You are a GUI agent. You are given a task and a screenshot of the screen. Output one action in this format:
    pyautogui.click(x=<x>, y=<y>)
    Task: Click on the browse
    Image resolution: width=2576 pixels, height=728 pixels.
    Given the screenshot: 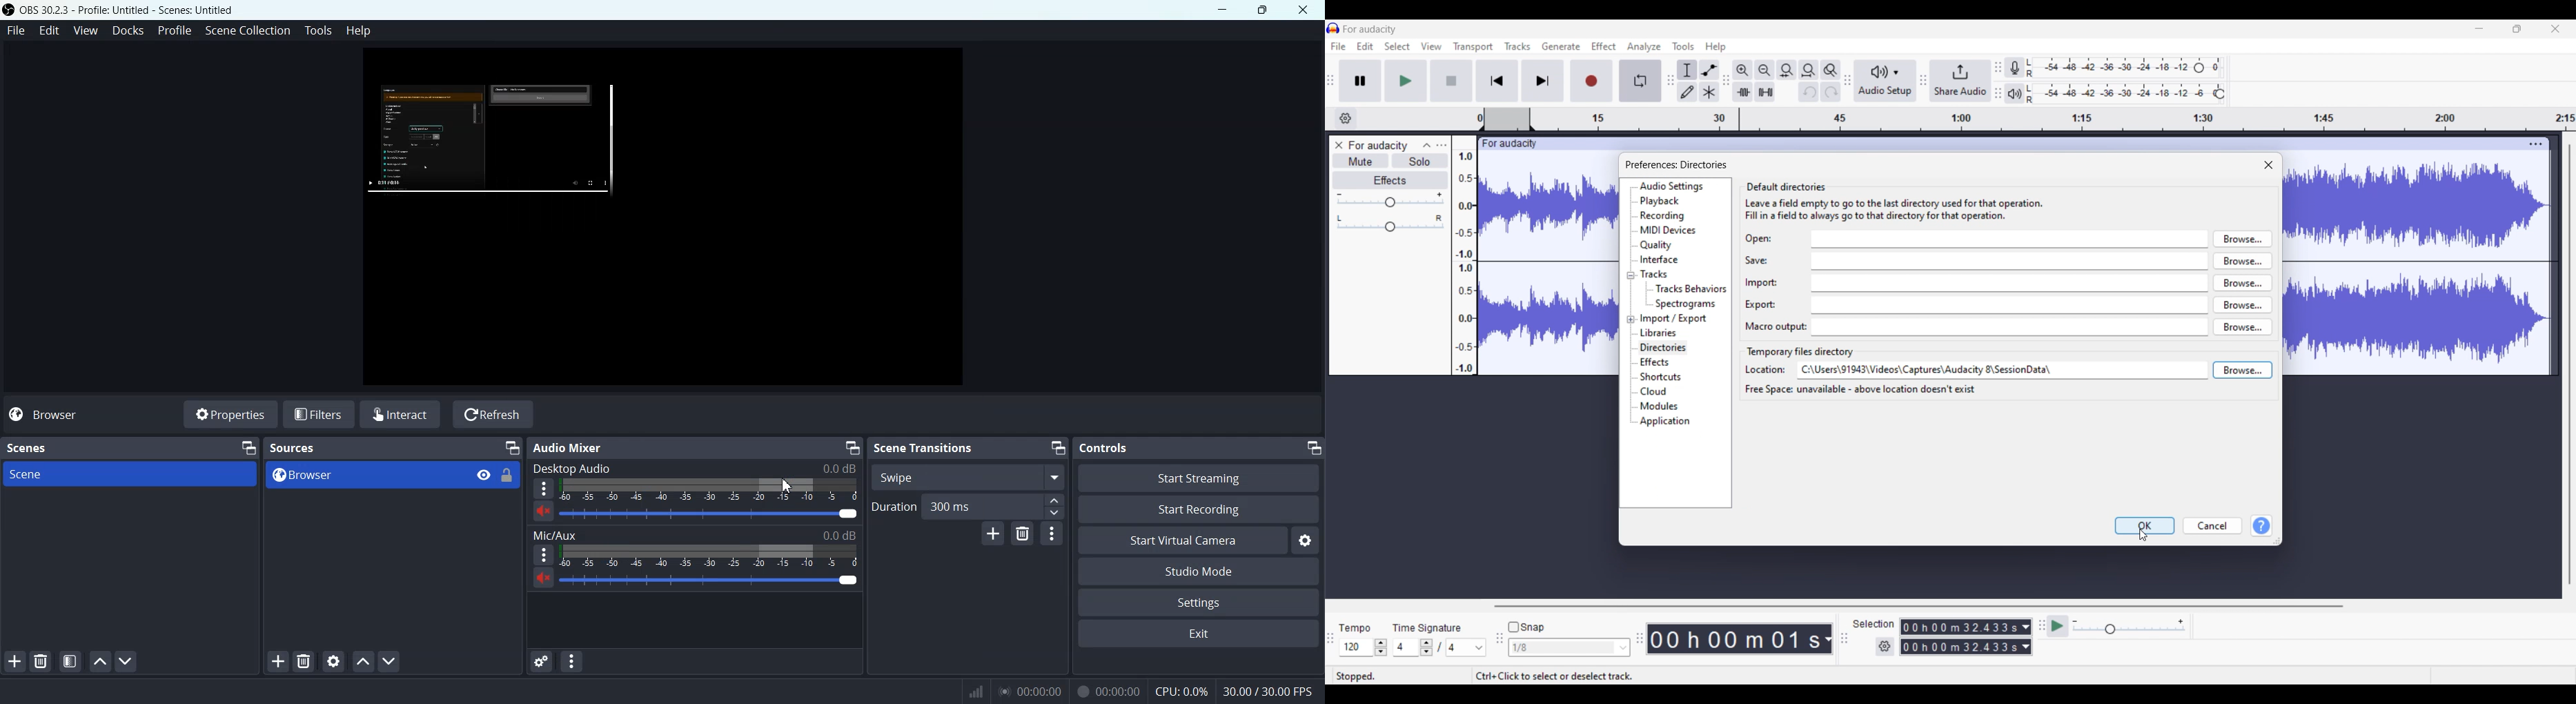 What is the action you would take?
    pyautogui.click(x=2243, y=304)
    